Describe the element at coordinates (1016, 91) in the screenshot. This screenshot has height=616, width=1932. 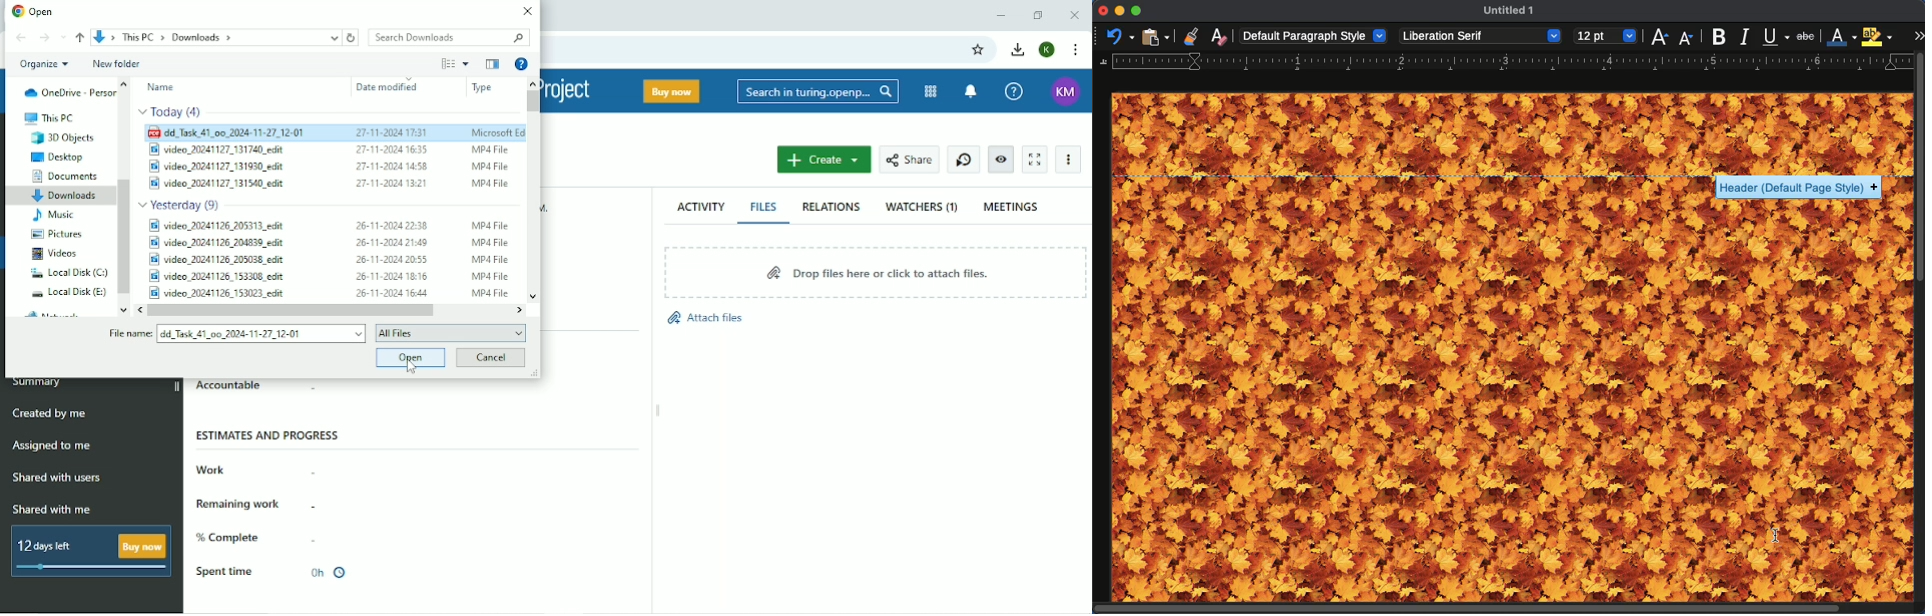
I see `Help` at that location.